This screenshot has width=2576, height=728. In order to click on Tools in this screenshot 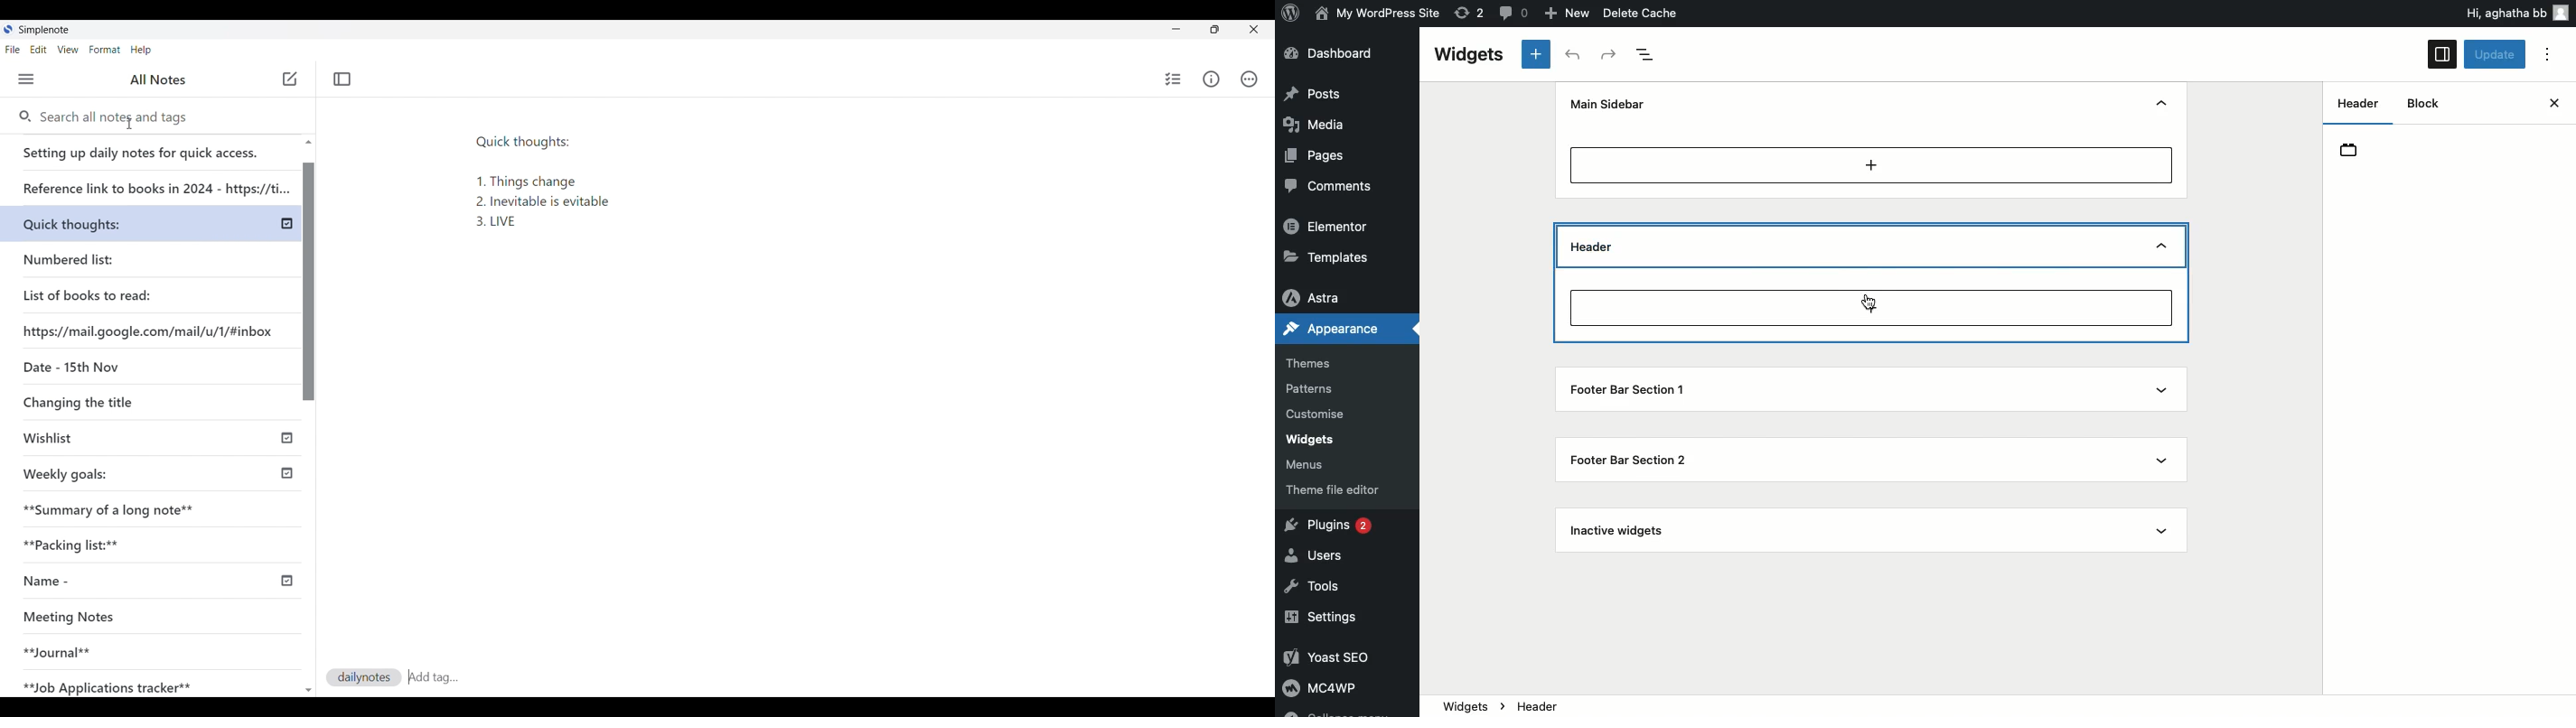, I will do `click(1314, 588)`.